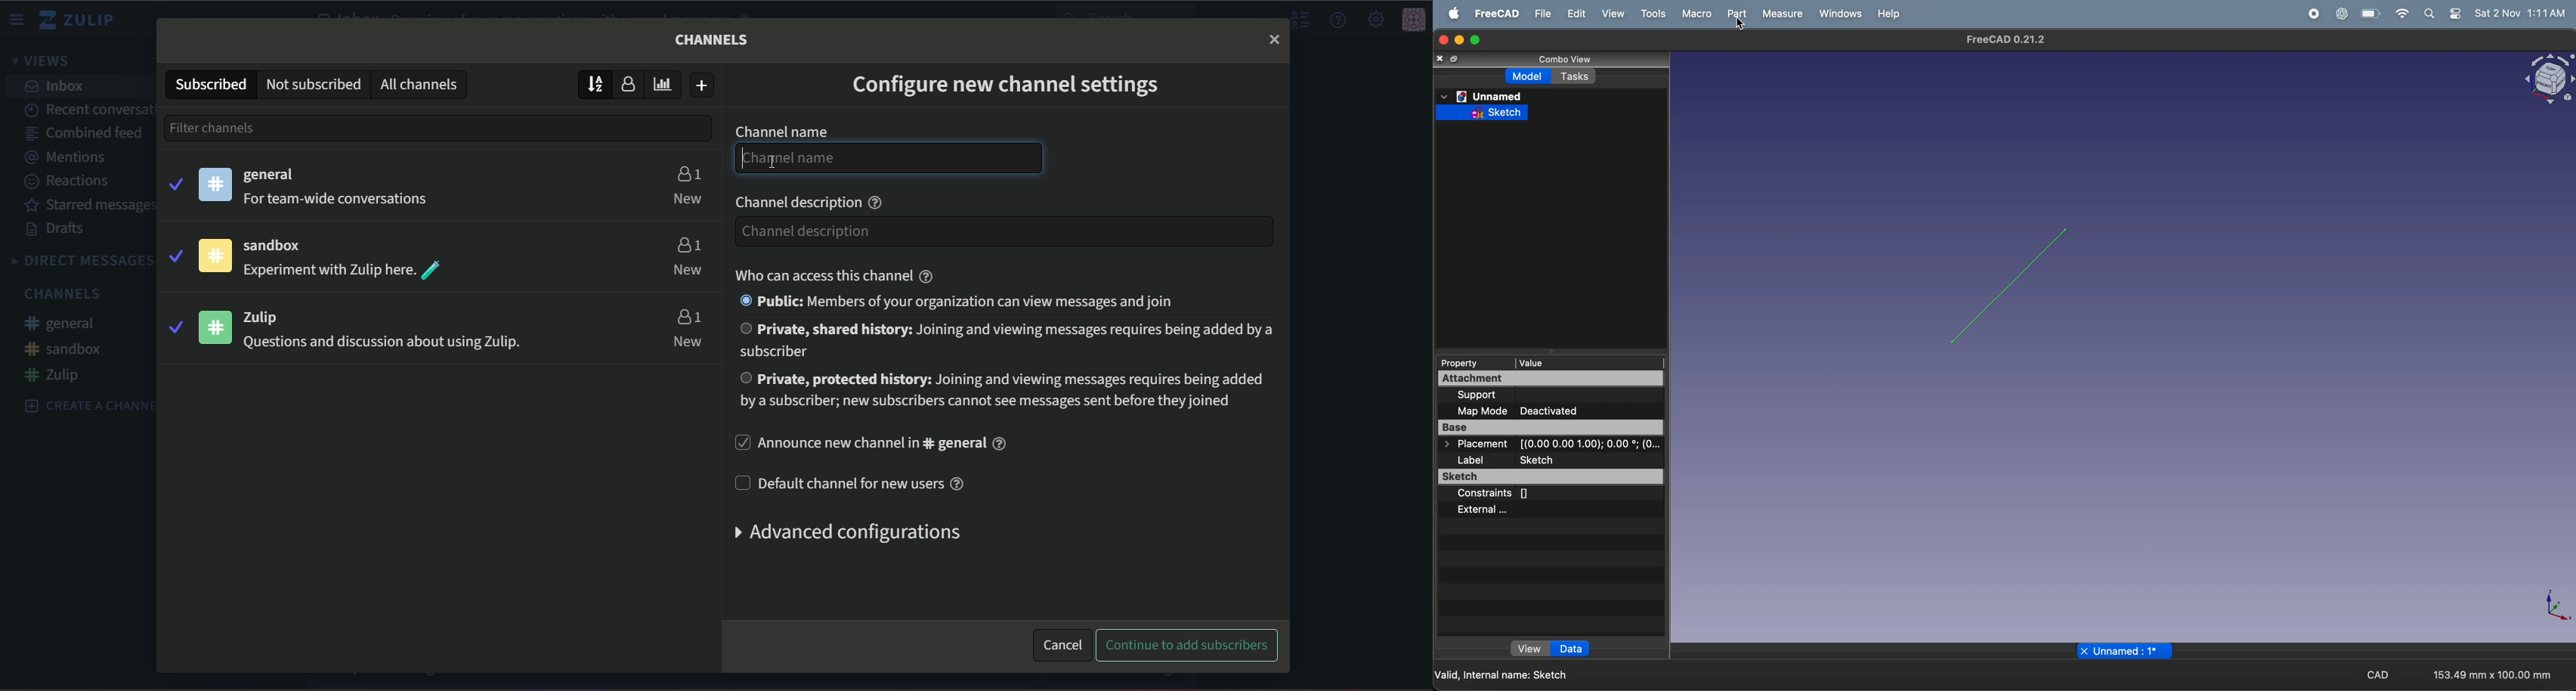 Image resolution: width=2576 pixels, height=700 pixels. What do you see at coordinates (1552, 379) in the screenshot?
I see `attachment` at bounding box center [1552, 379].